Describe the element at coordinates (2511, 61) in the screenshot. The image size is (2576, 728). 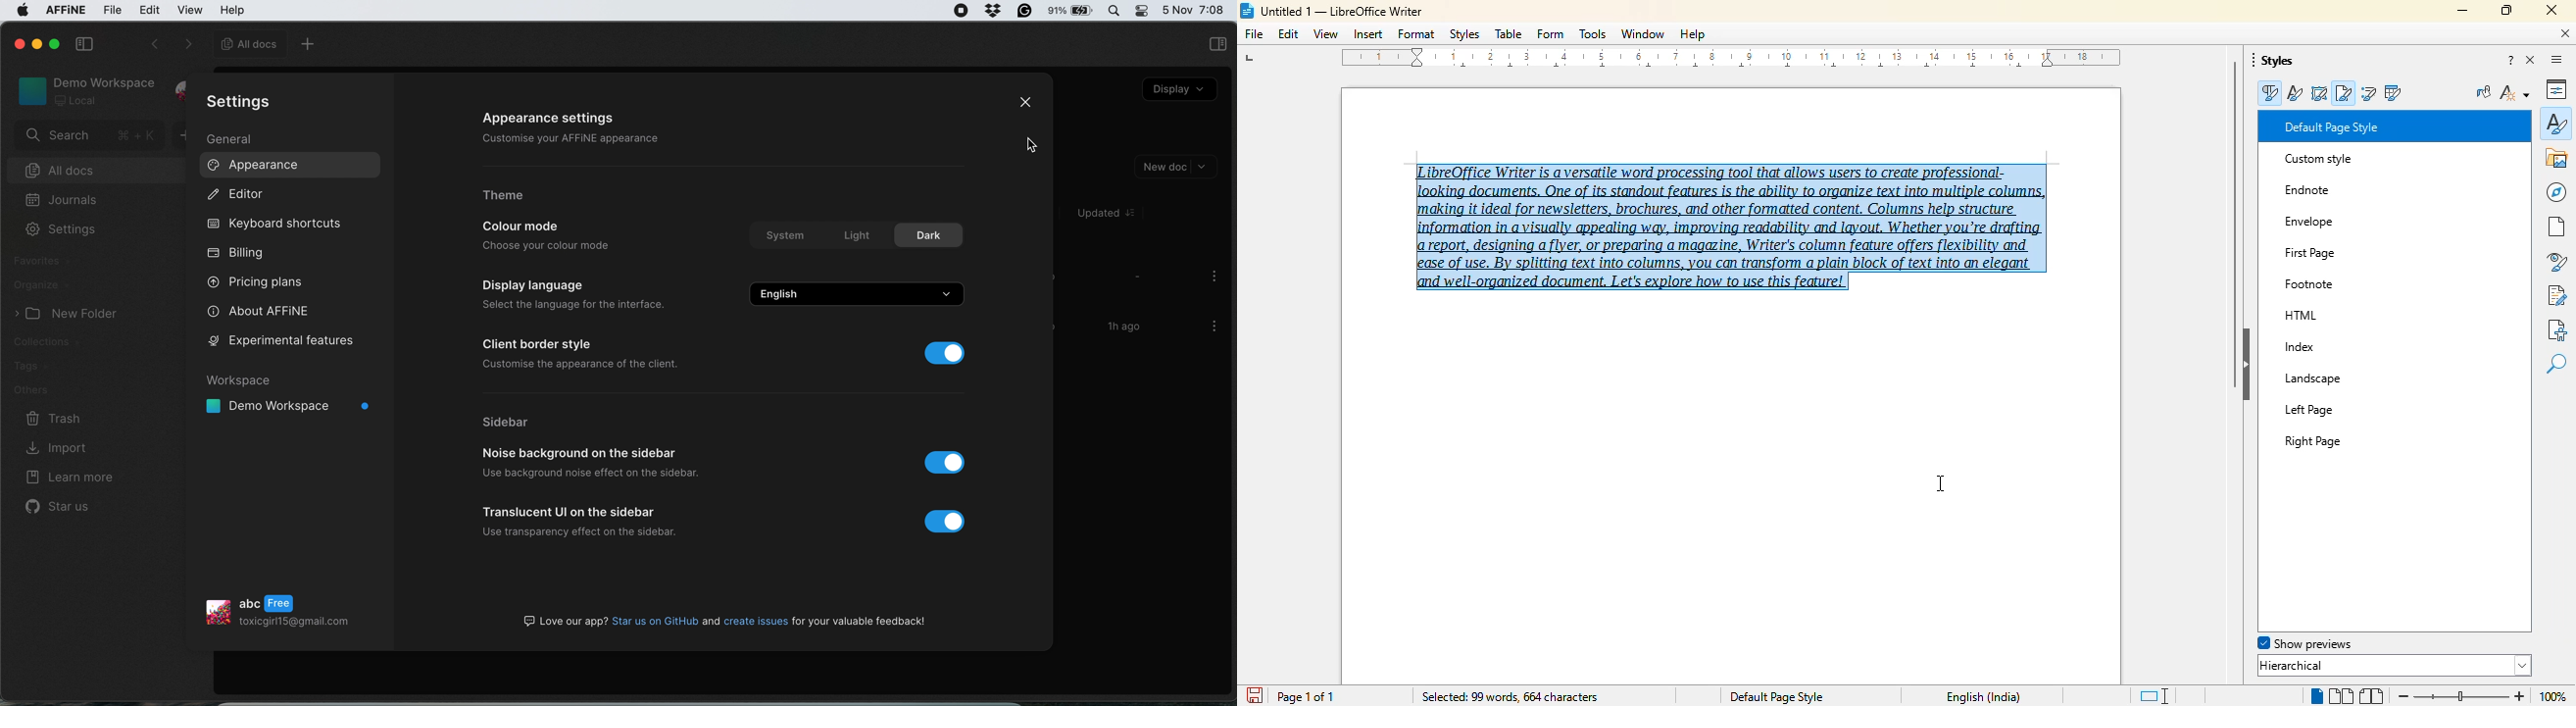
I see `help about this sidebar deck` at that location.